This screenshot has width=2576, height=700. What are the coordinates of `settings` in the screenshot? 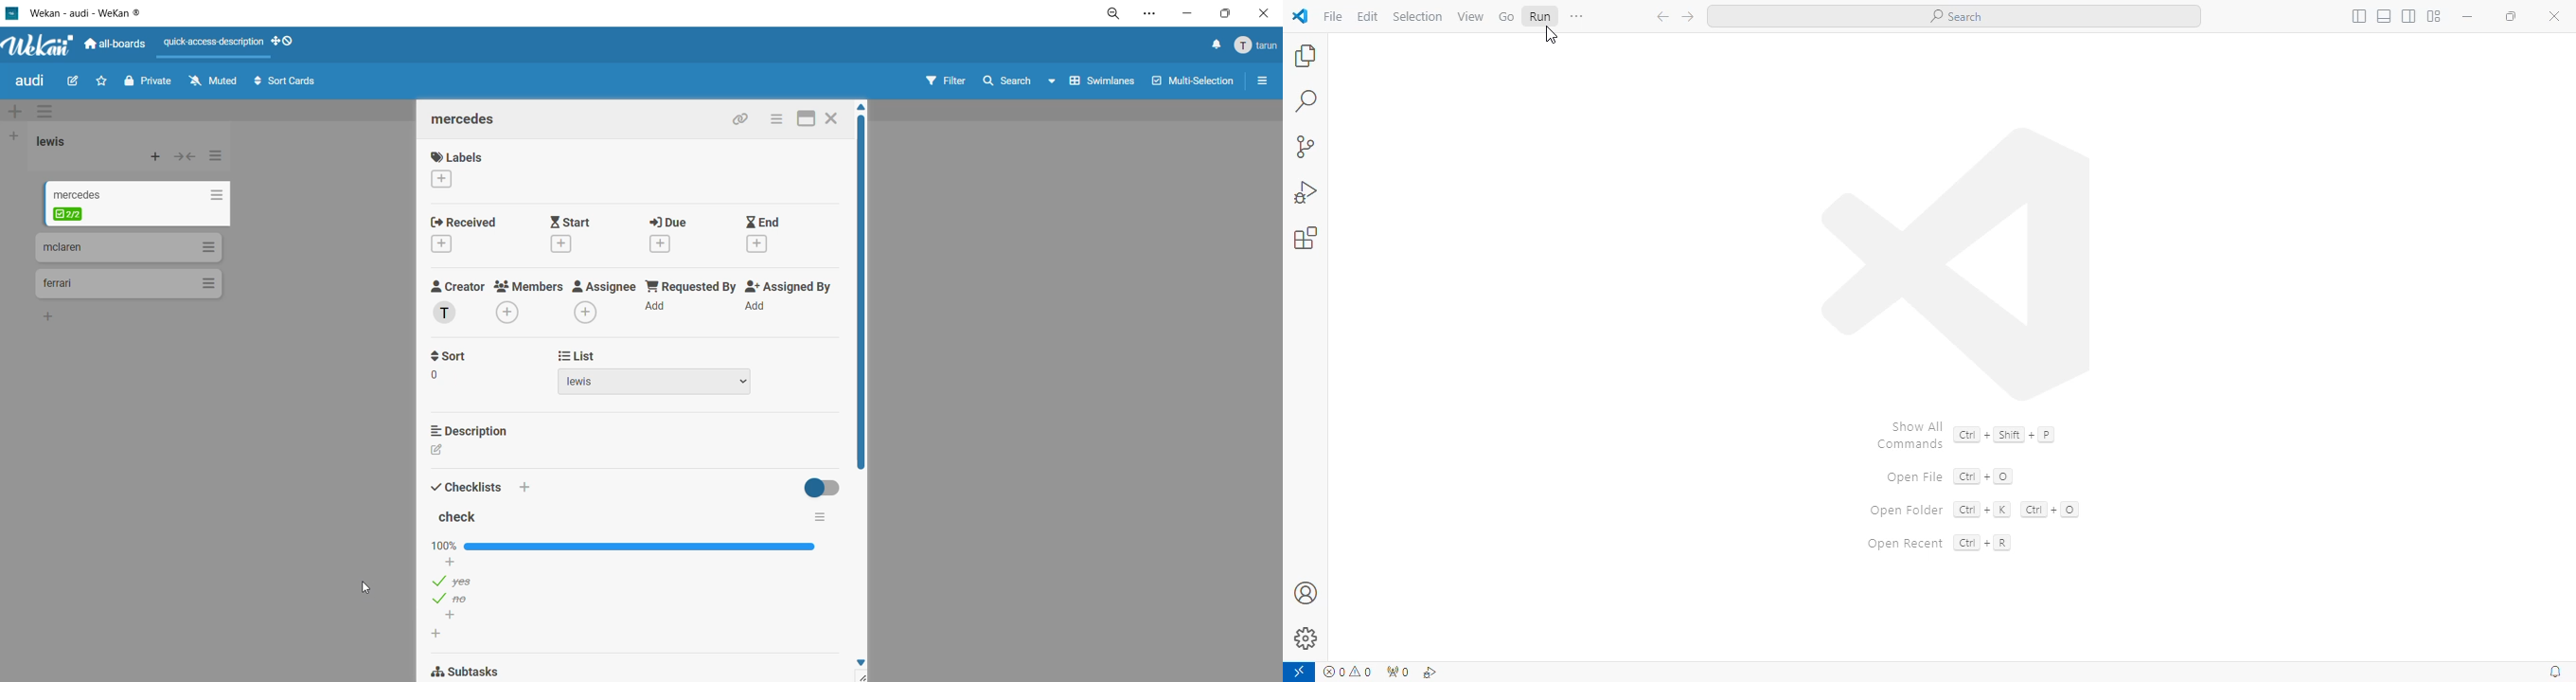 It's located at (1149, 15).